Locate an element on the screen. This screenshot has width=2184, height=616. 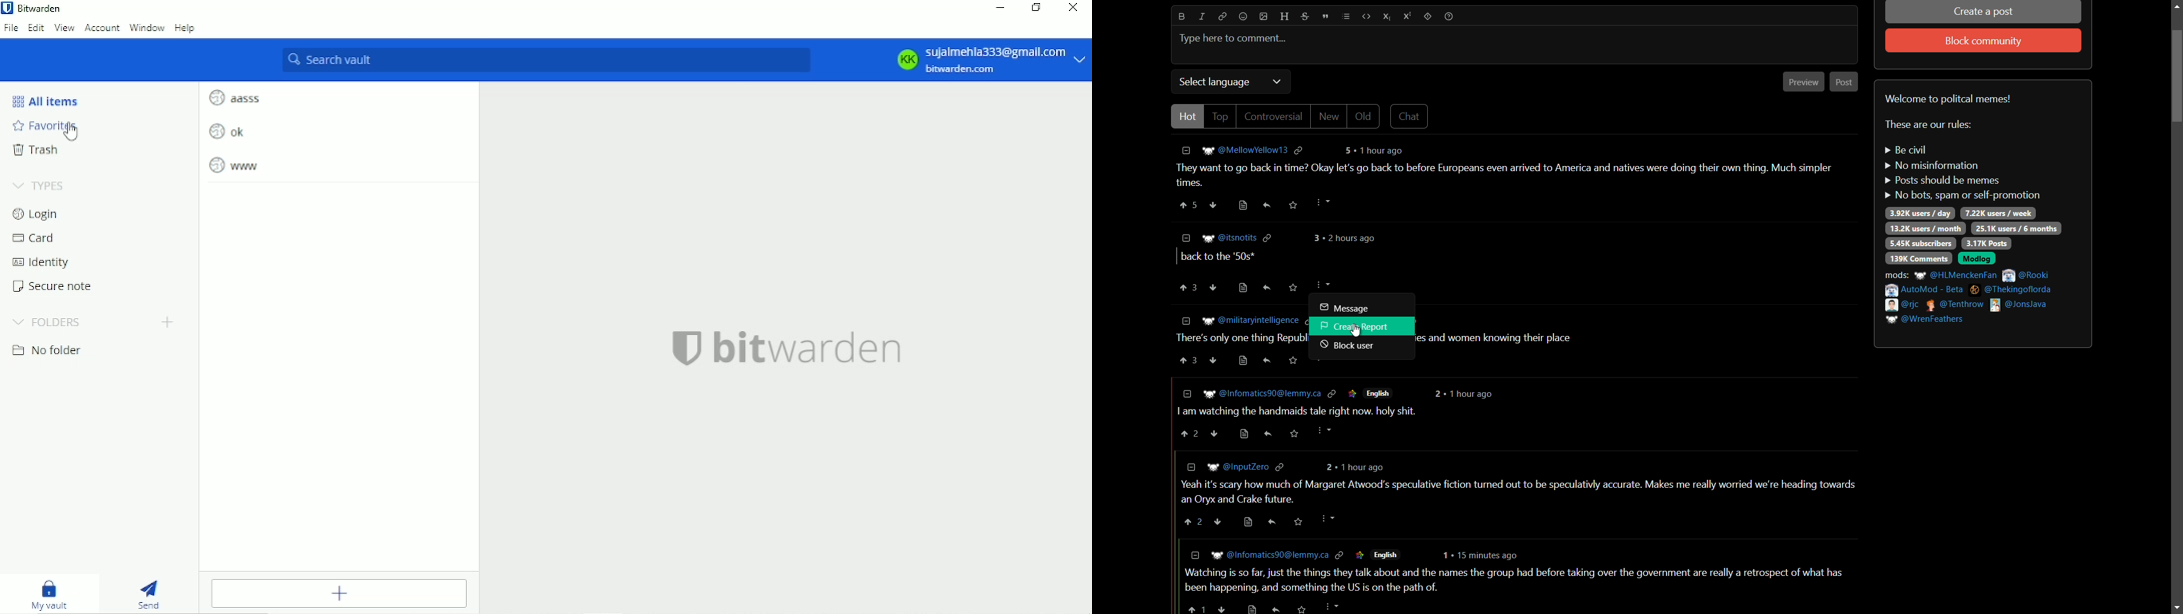
post is located at coordinates (1845, 82).